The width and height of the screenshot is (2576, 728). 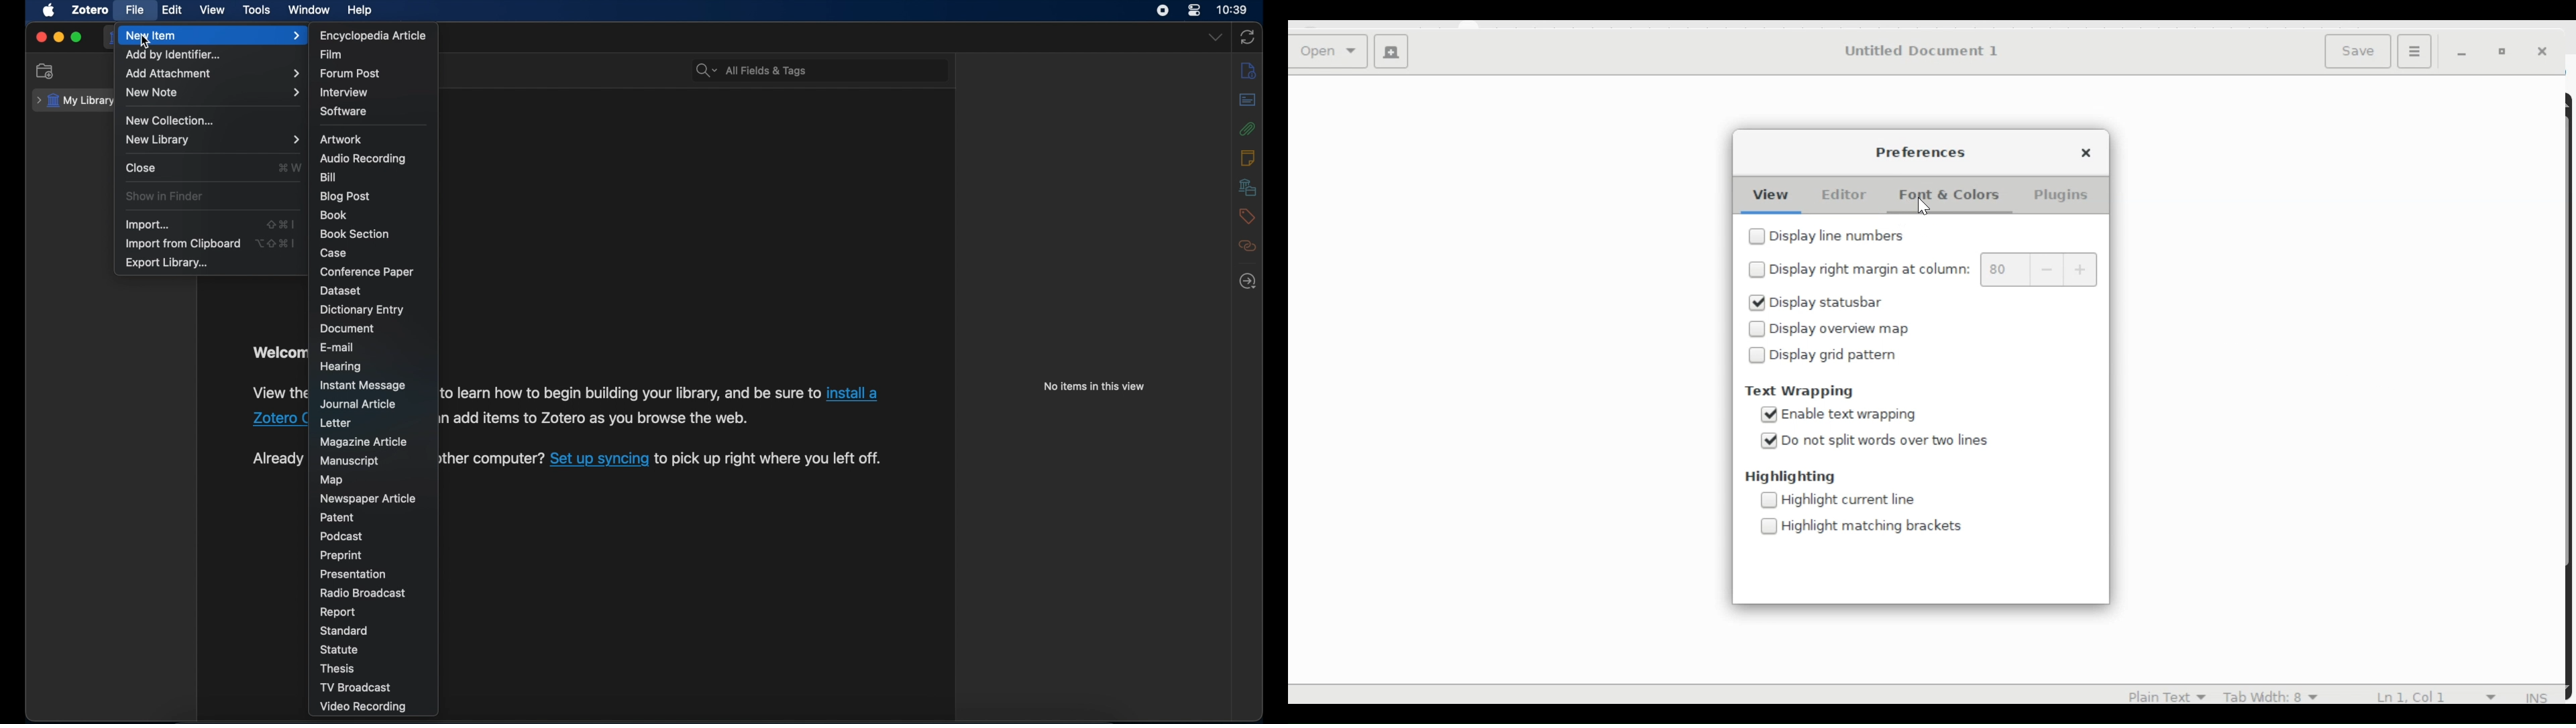 What do you see at coordinates (378, 707) in the screenshot?
I see `video recording` at bounding box center [378, 707].